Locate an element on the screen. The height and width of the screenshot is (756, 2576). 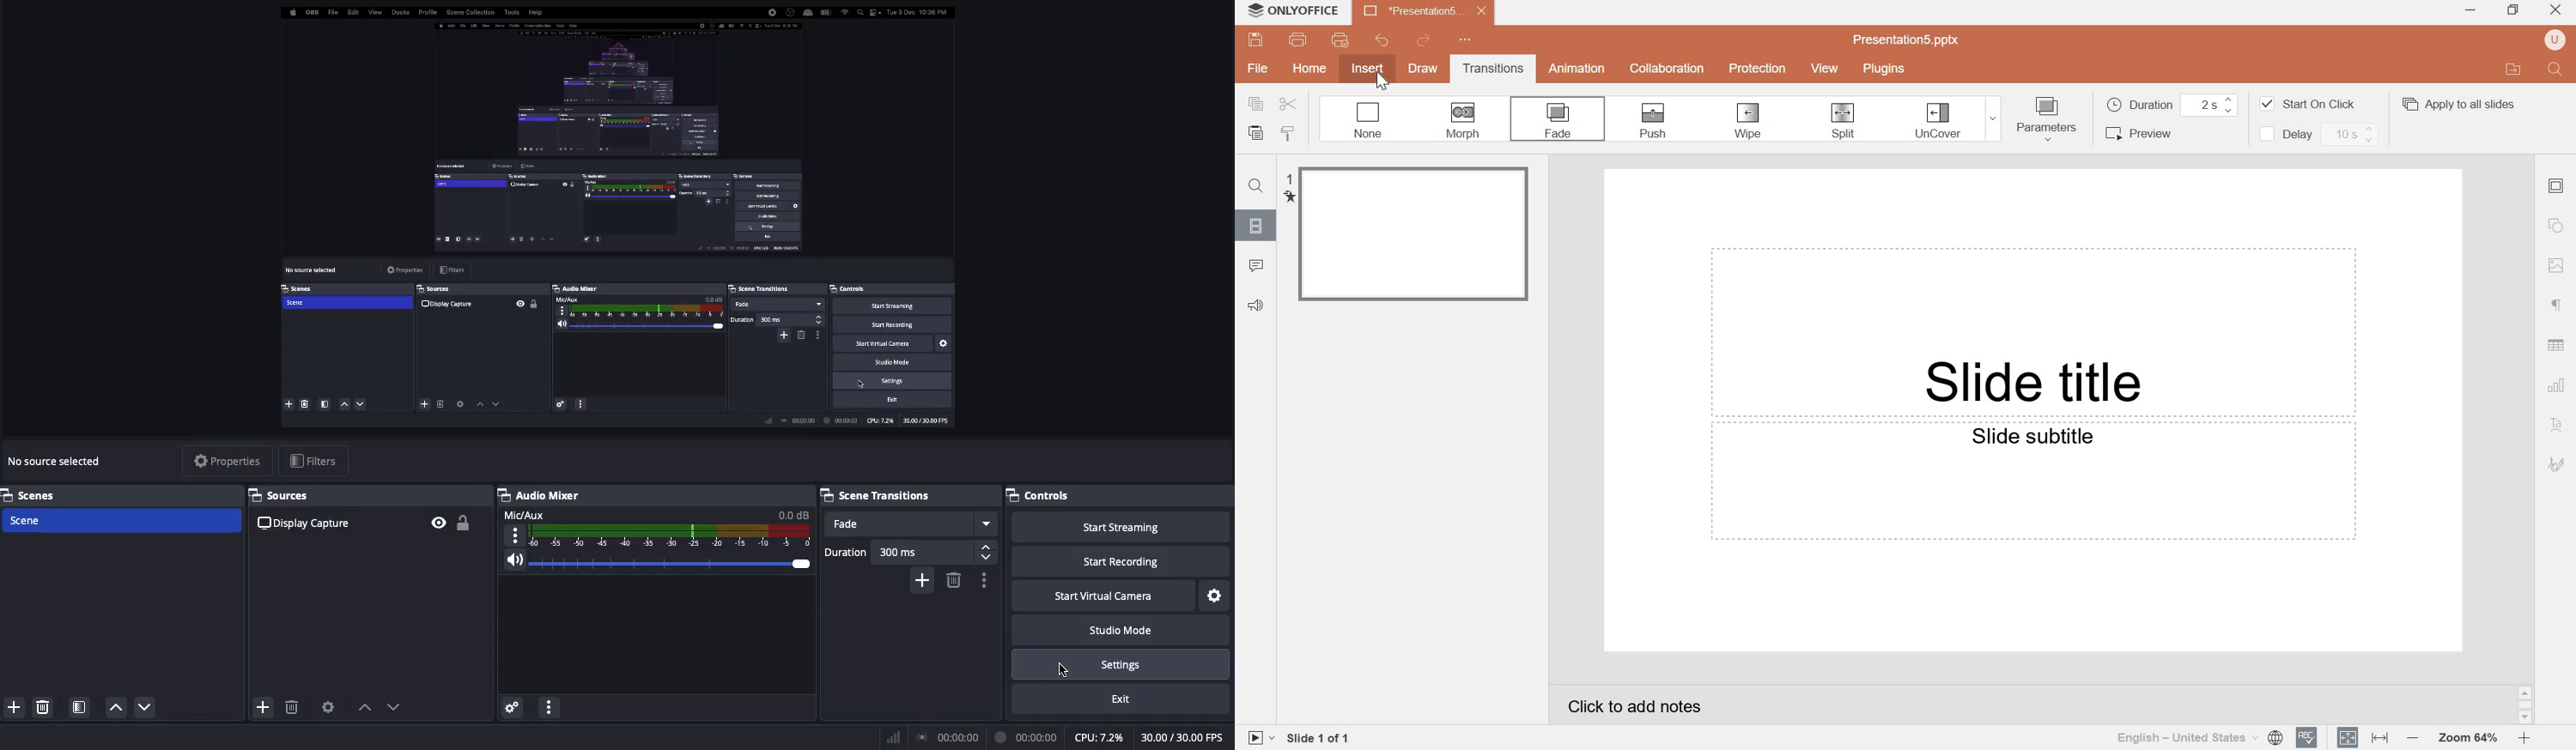
Start virtual camera is located at coordinates (1103, 597).